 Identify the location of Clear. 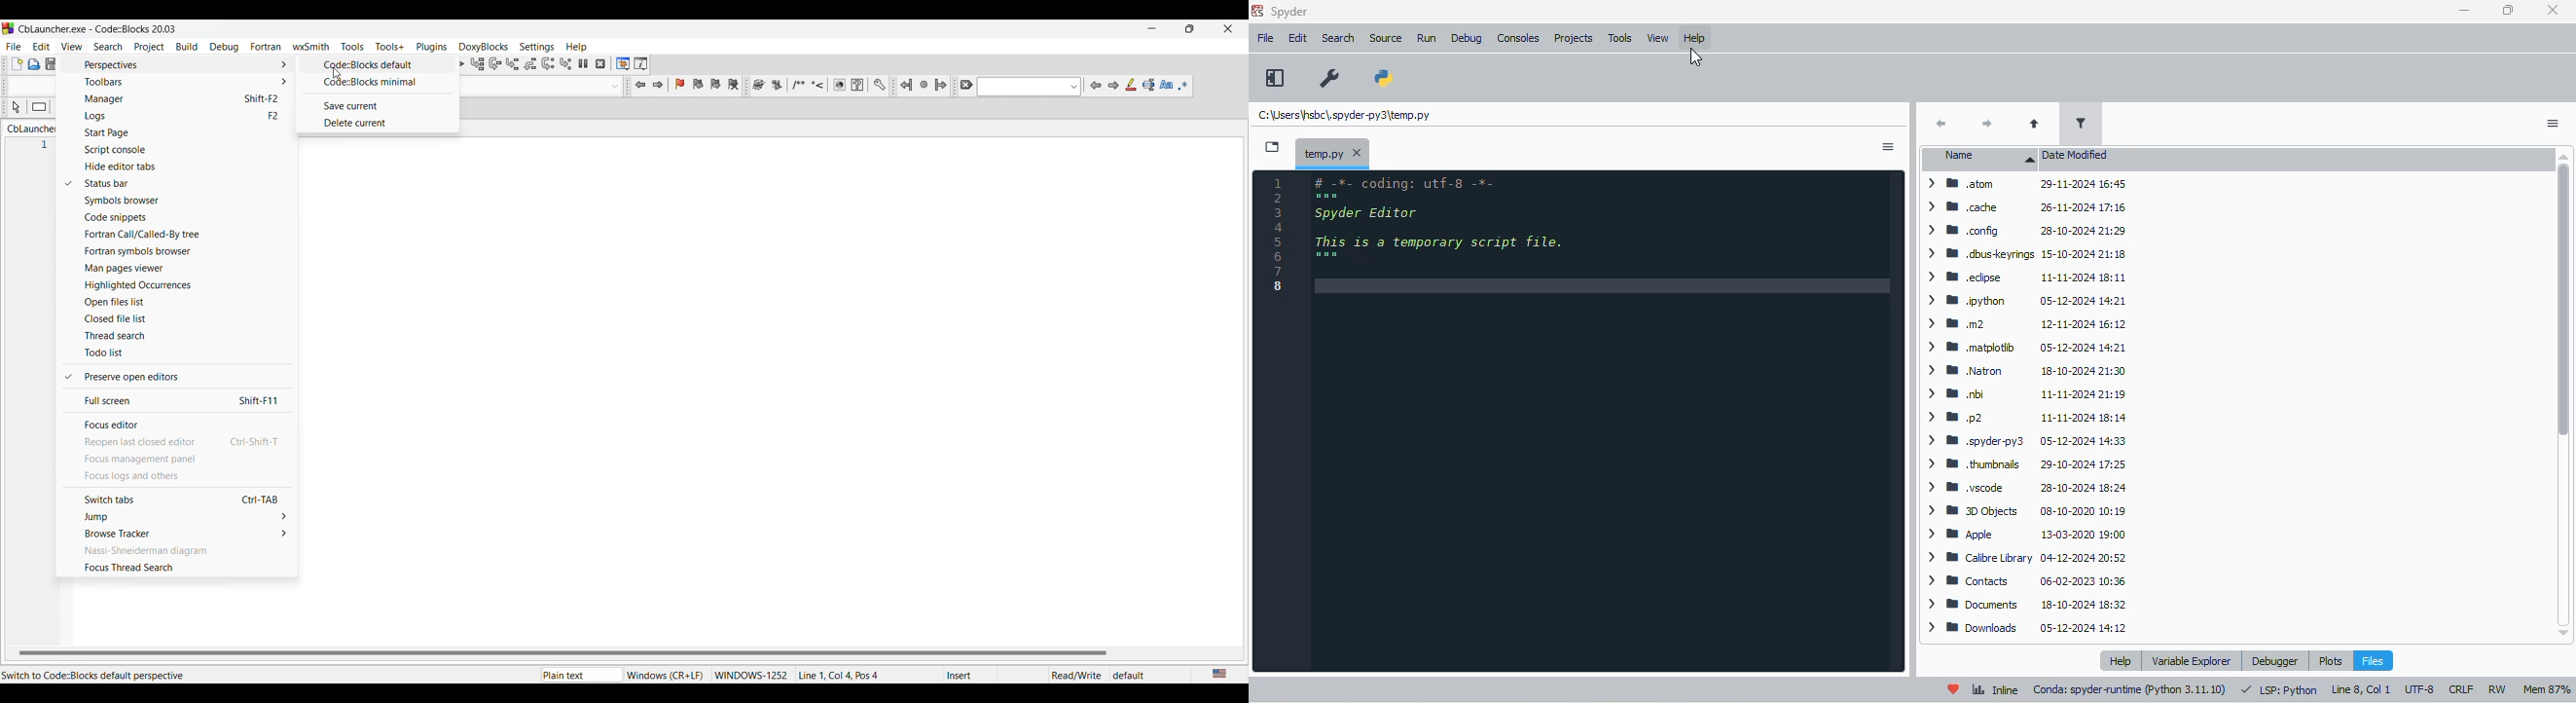
(967, 85).